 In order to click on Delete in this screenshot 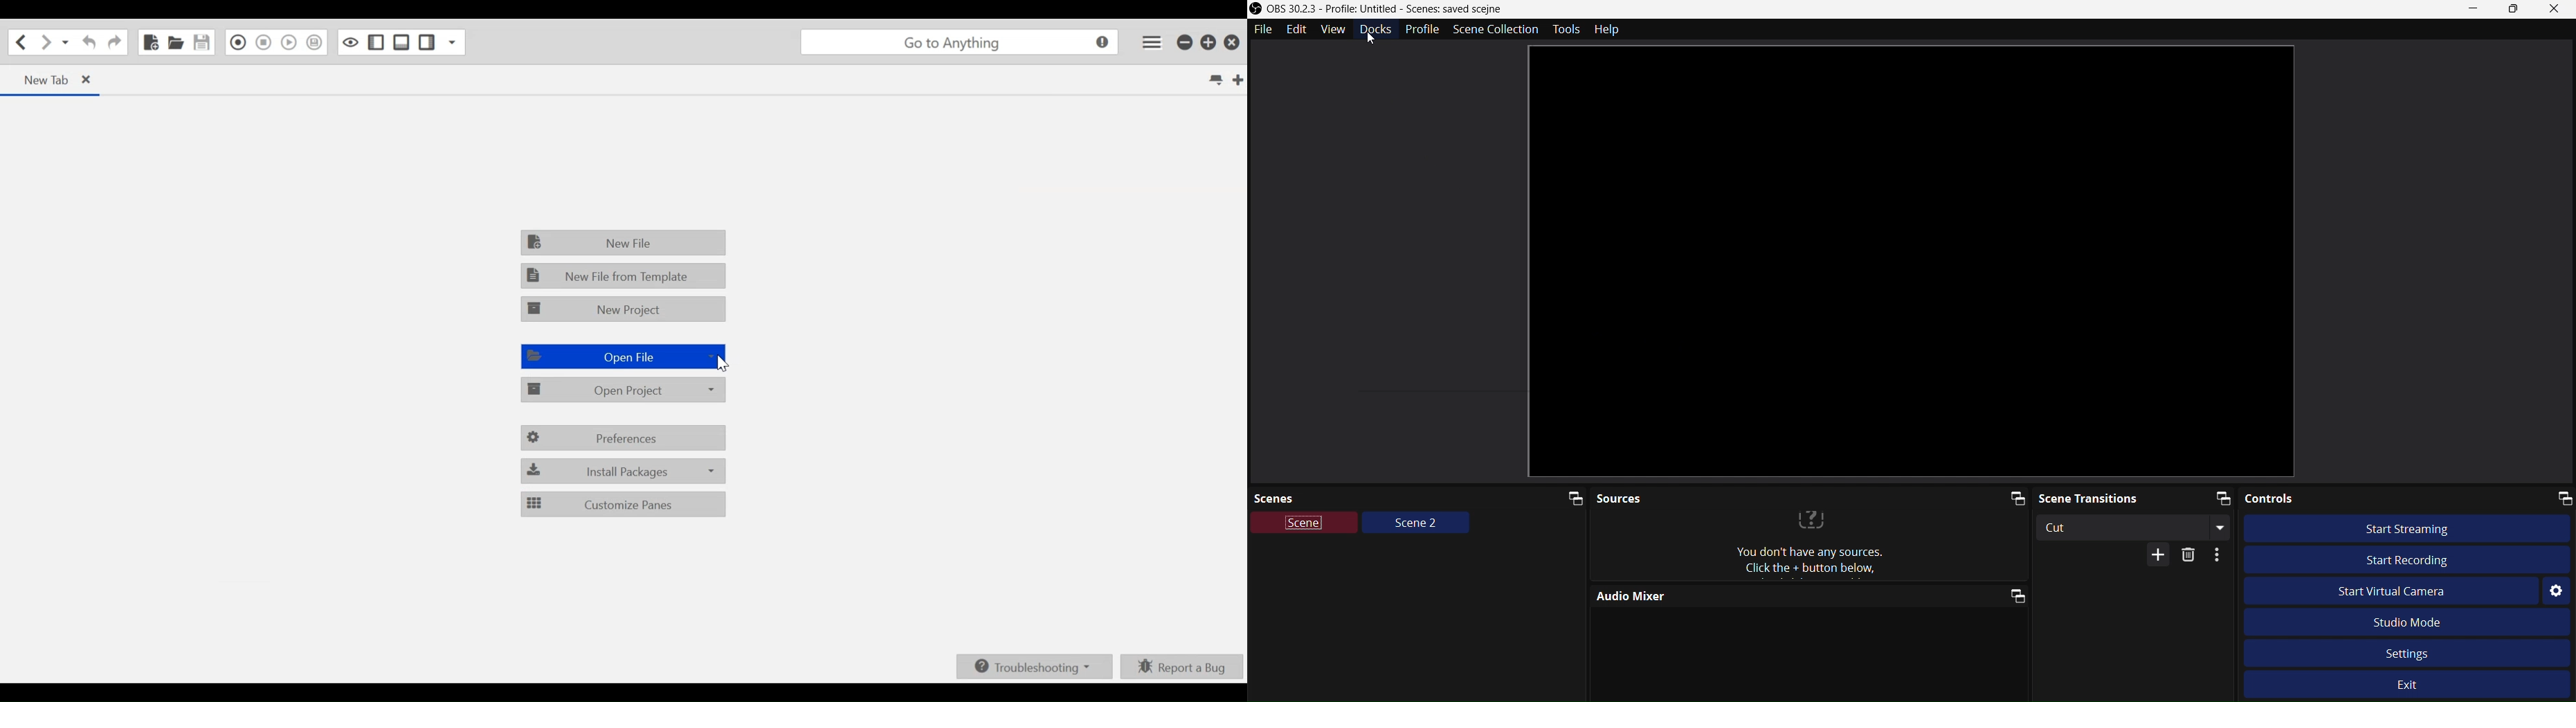, I will do `click(2191, 555)`.